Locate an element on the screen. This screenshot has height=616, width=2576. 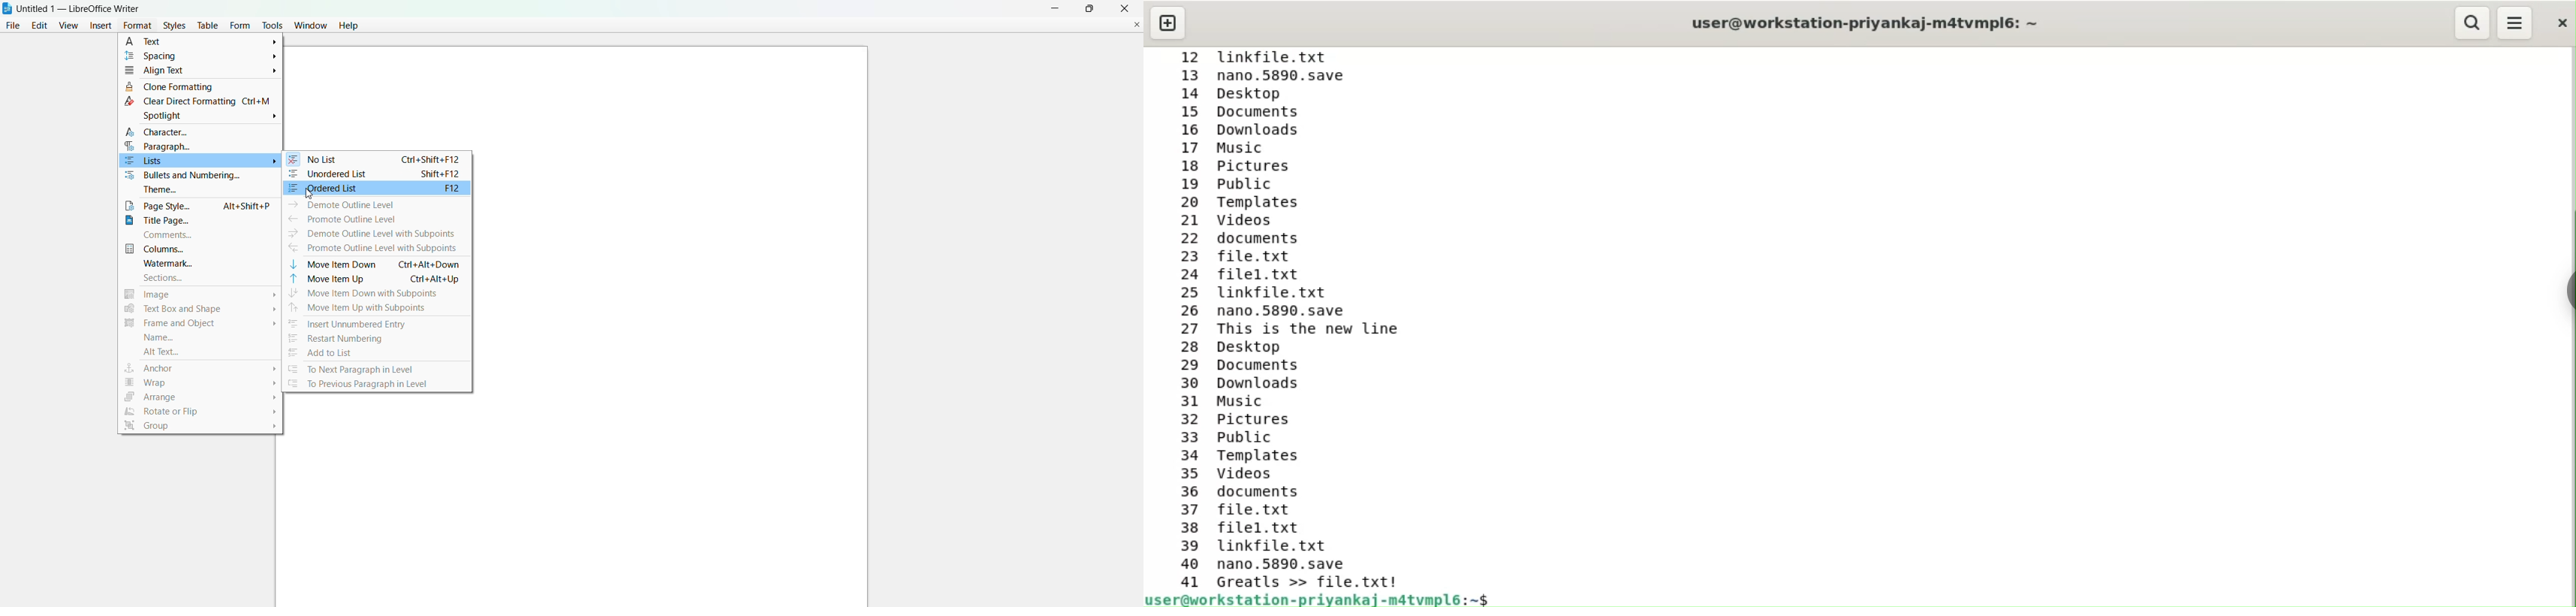
group is located at coordinates (200, 429).